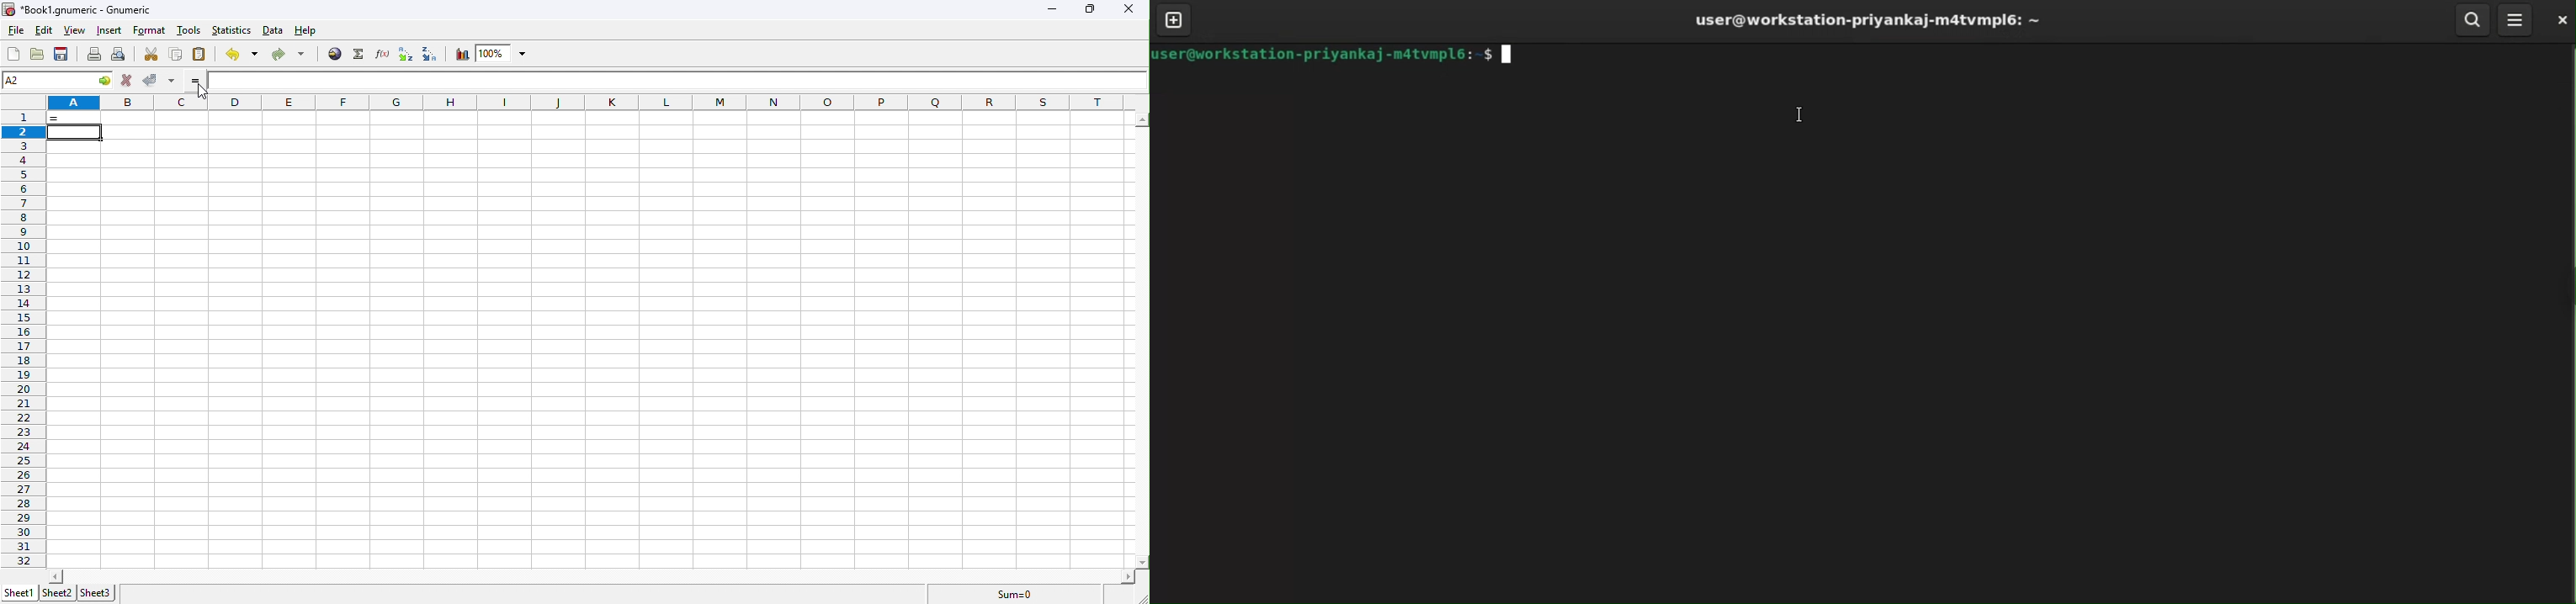  Describe the element at coordinates (95, 56) in the screenshot. I see `print` at that location.